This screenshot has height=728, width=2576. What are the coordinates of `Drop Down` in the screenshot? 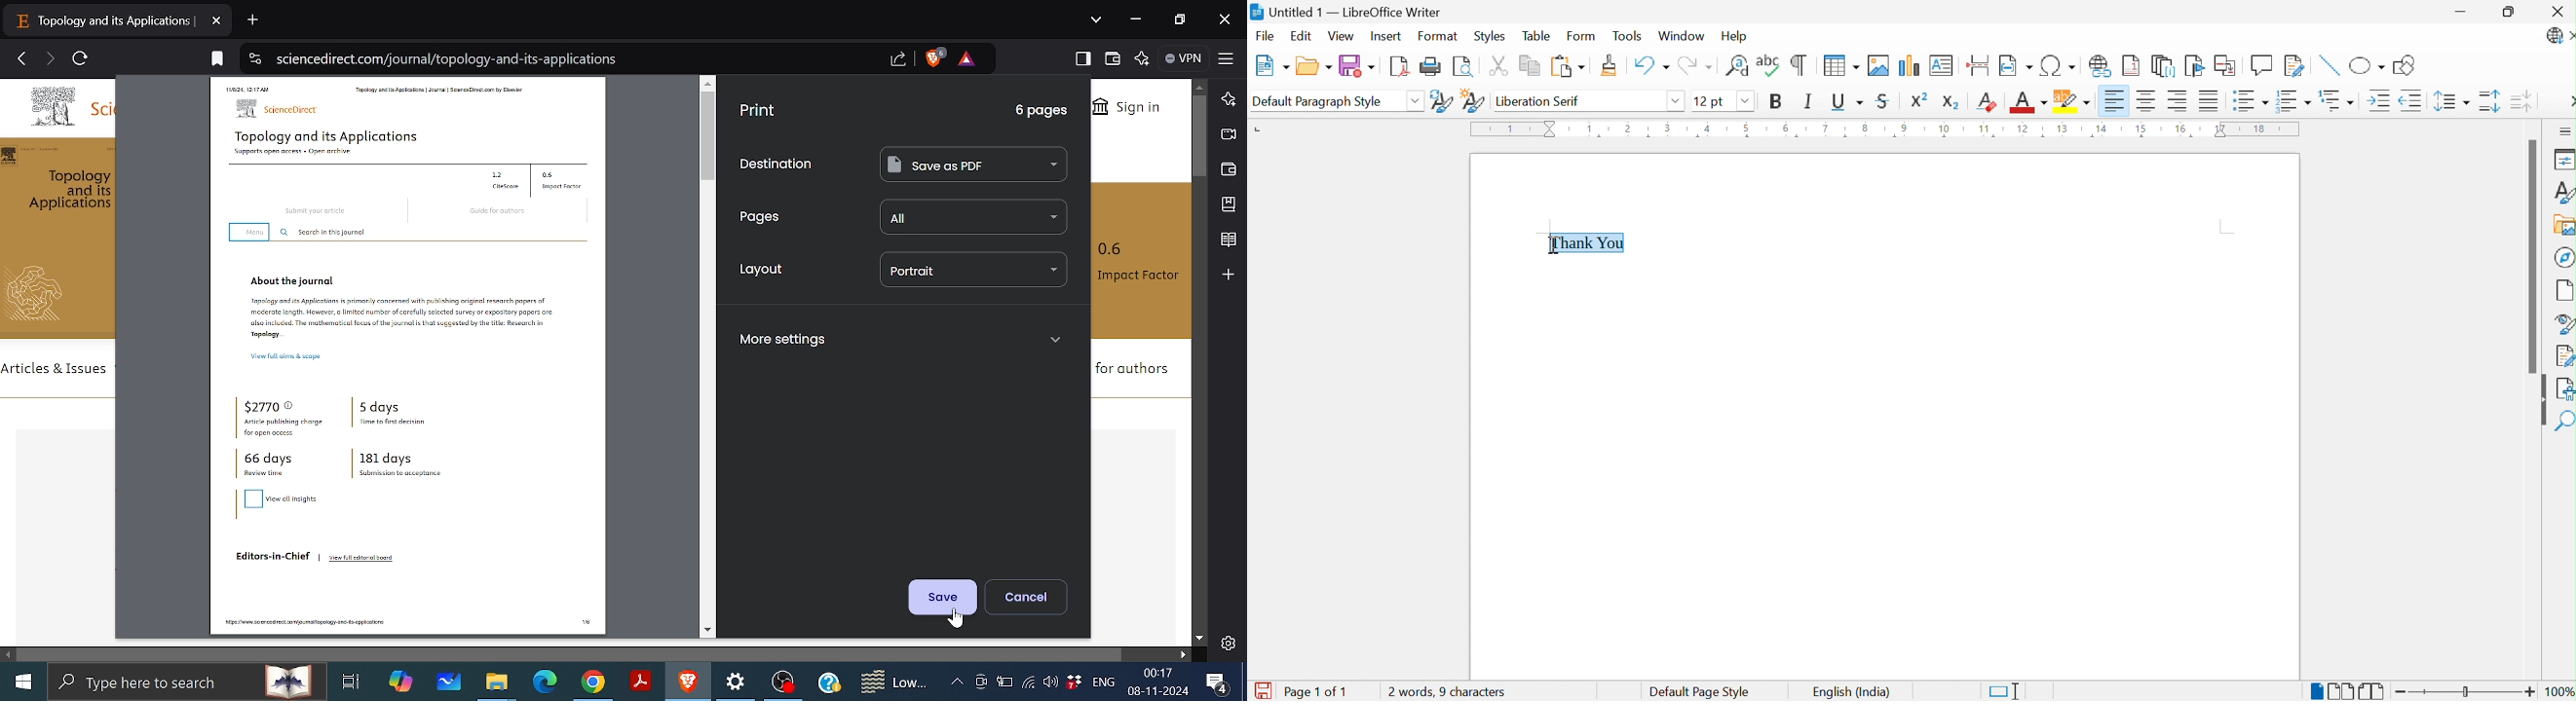 It's located at (1745, 102).